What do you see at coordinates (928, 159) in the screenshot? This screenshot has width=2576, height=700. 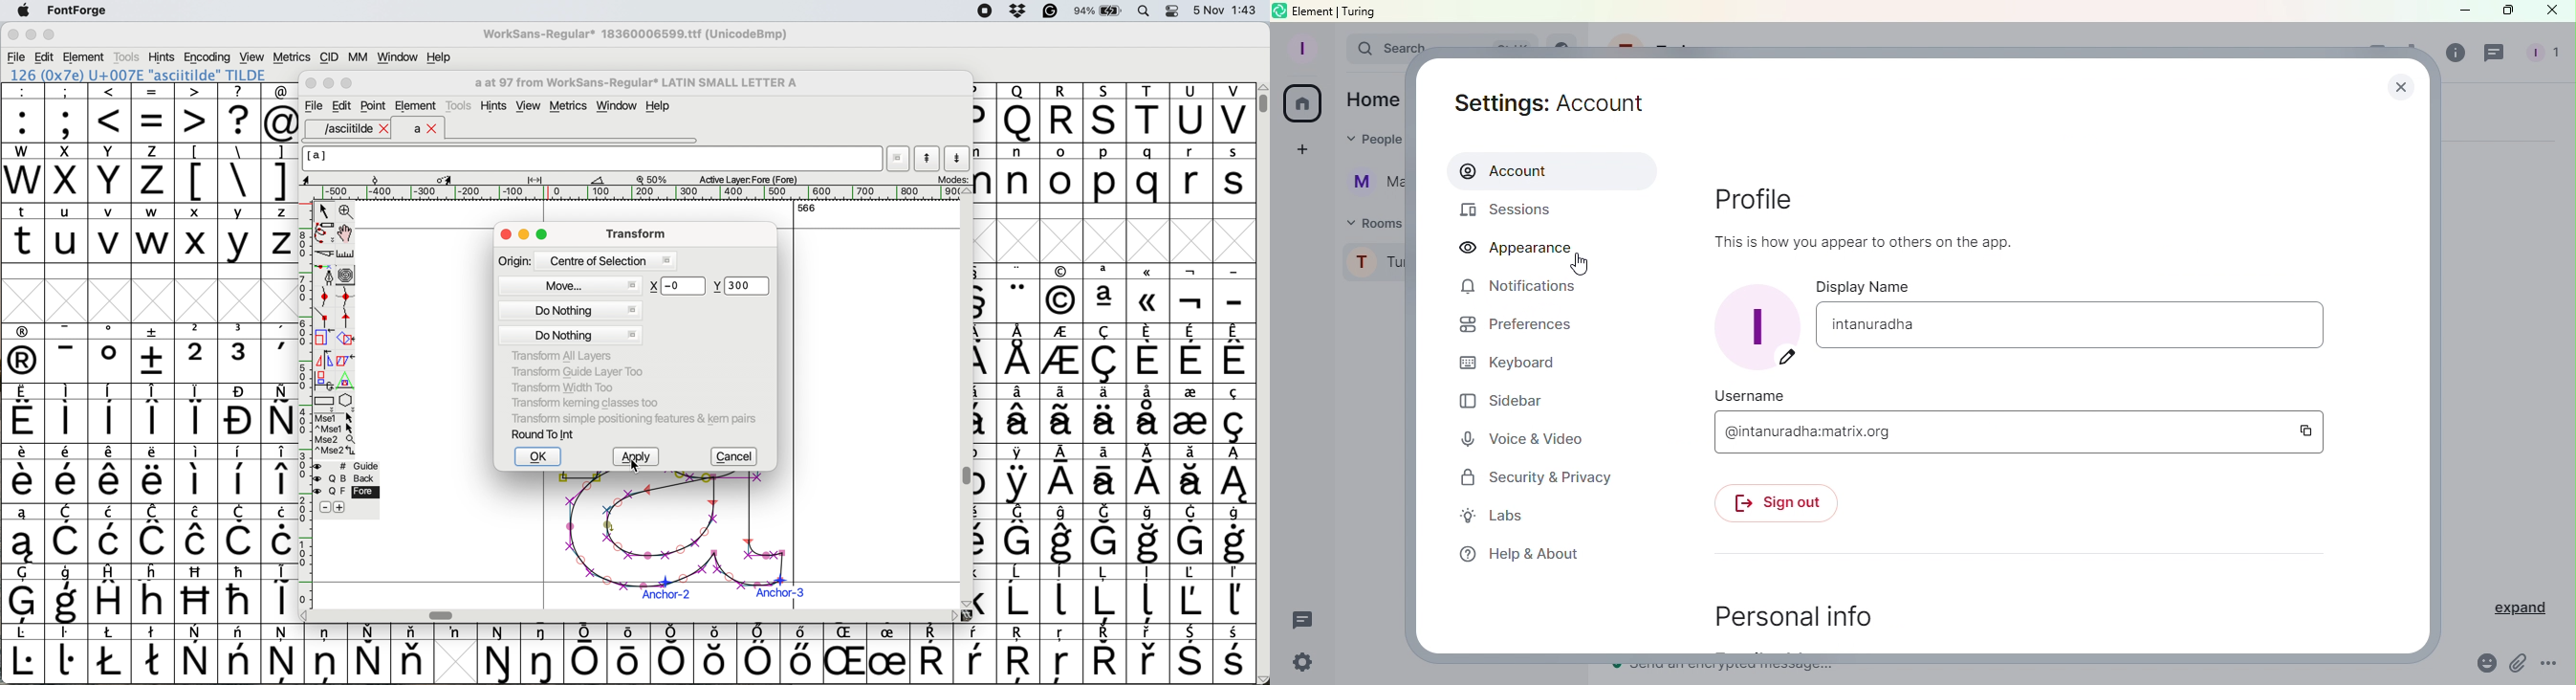 I see `show previous letter` at bounding box center [928, 159].